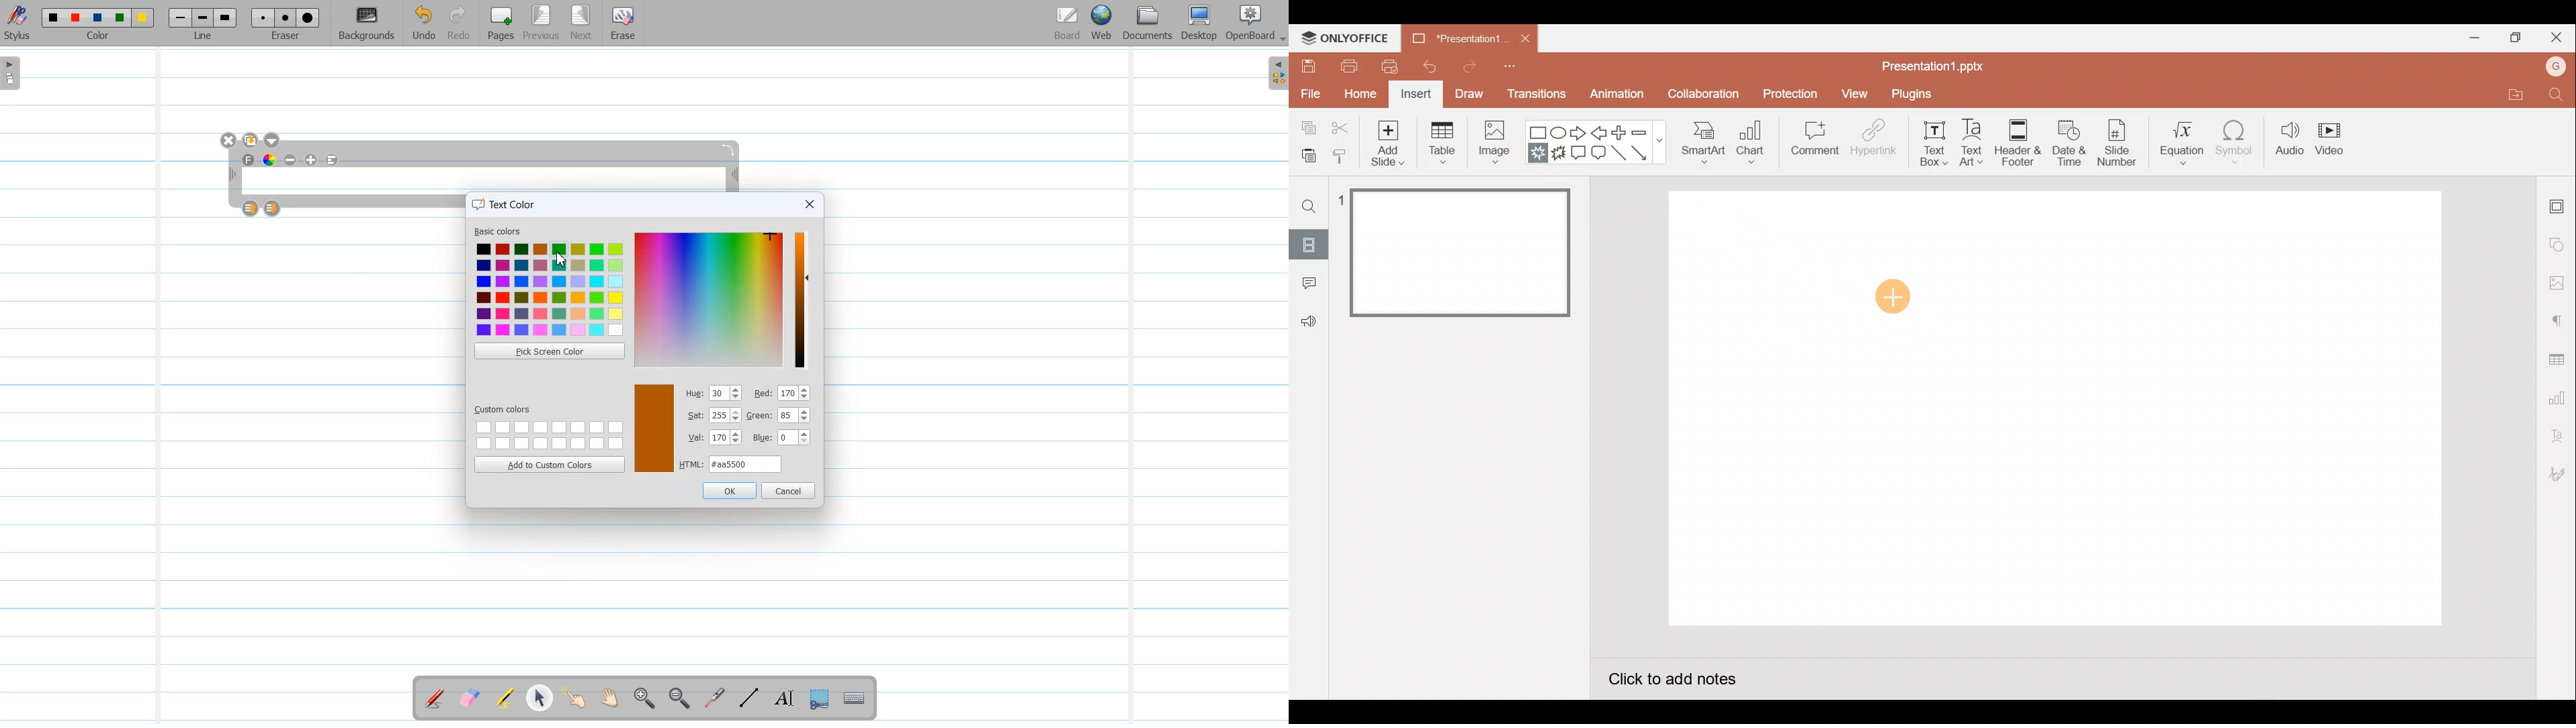  What do you see at coordinates (1308, 284) in the screenshot?
I see `Comment` at bounding box center [1308, 284].